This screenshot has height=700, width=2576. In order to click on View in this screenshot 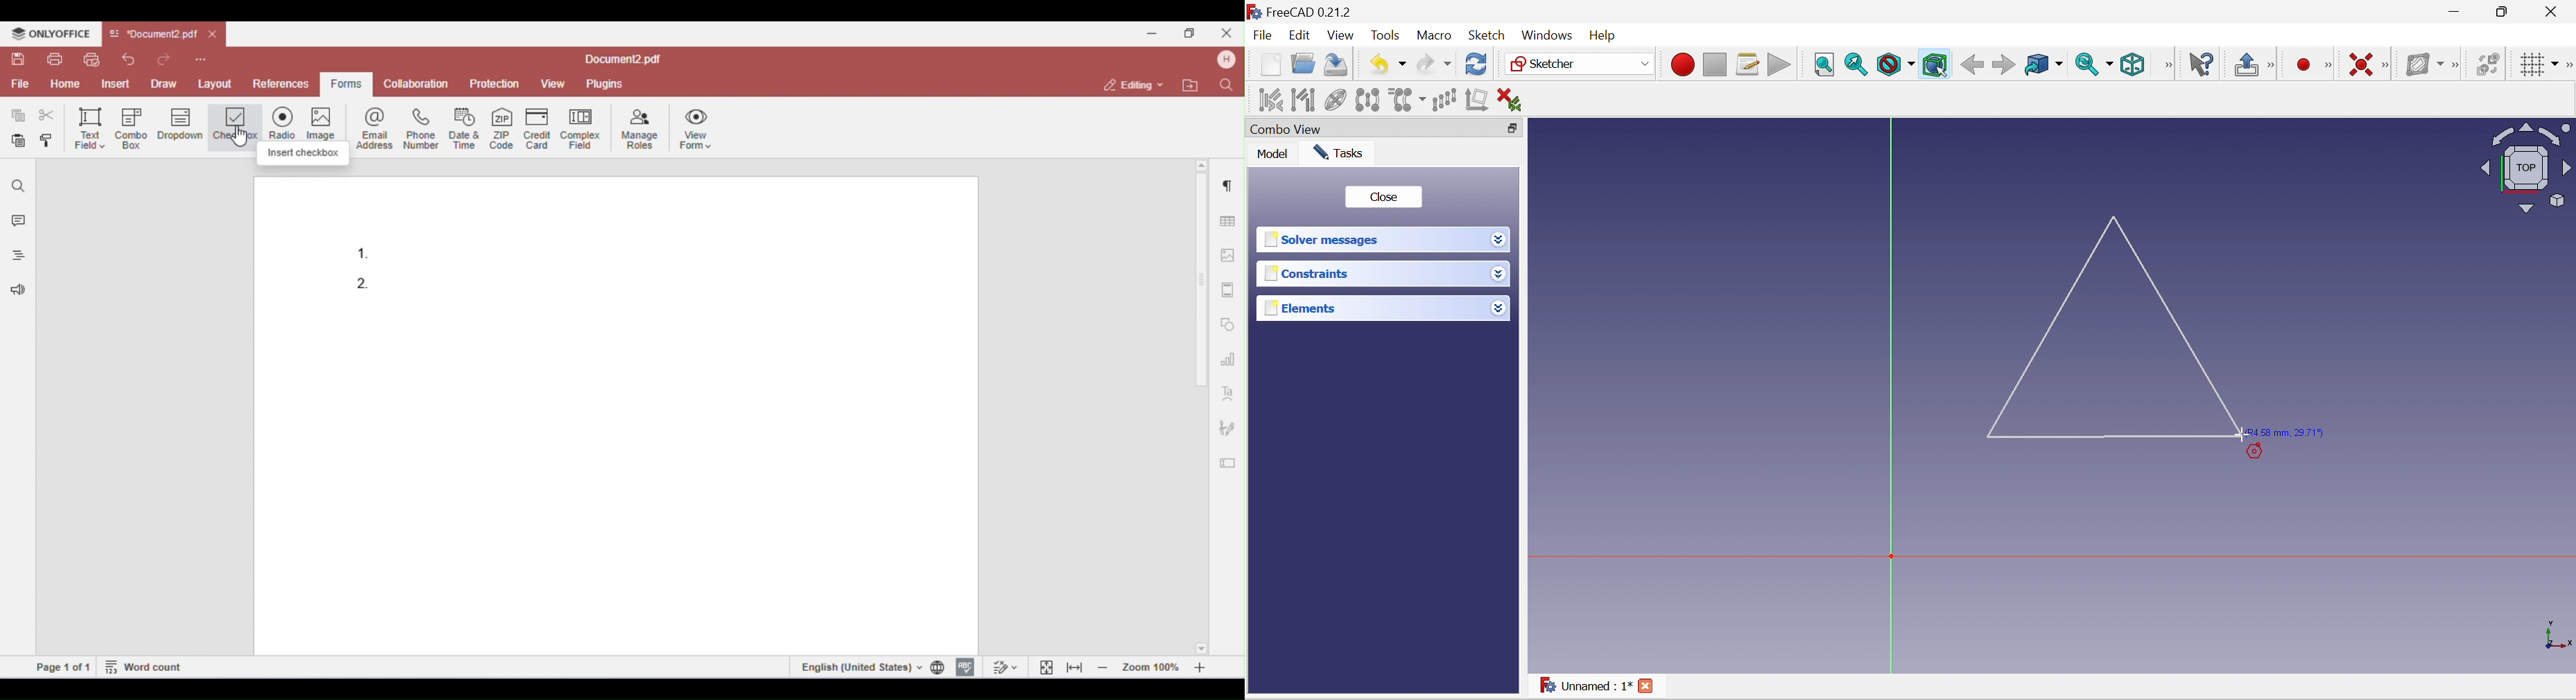, I will do `click(1341, 37)`.